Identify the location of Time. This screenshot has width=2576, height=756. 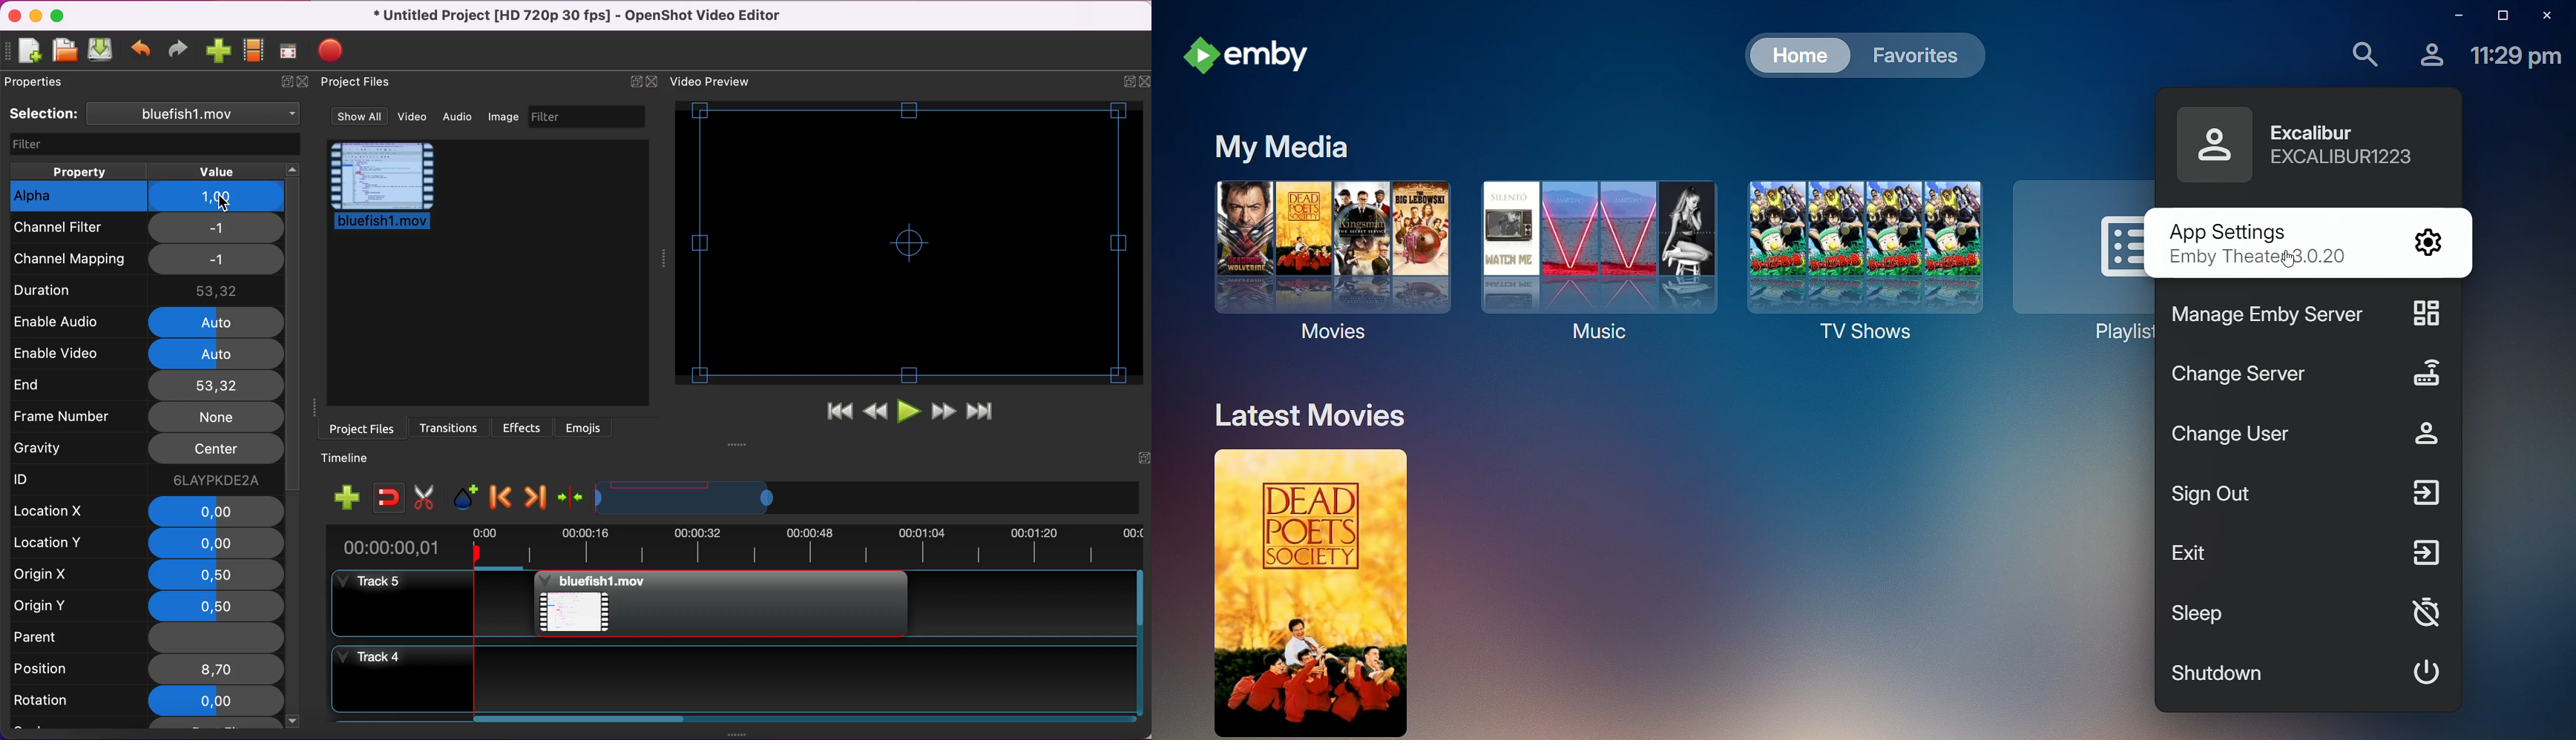
(2516, 58).